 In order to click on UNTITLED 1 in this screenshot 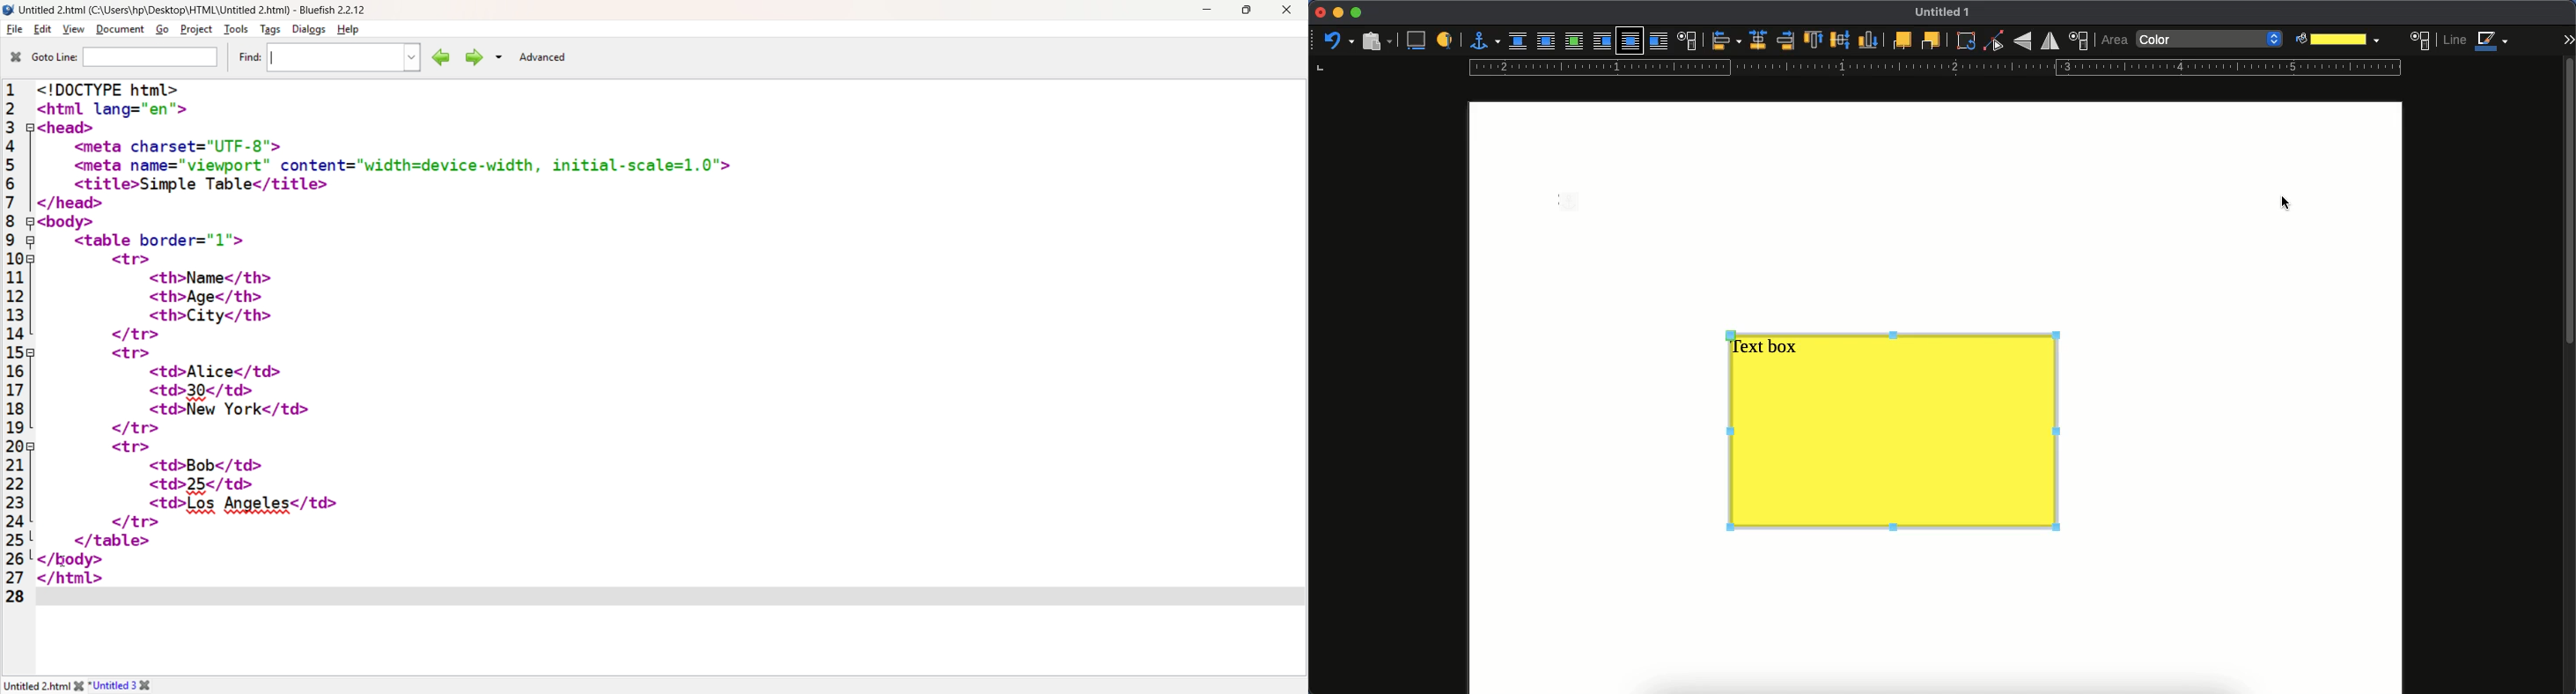, I will do `click(1949, 13)`.